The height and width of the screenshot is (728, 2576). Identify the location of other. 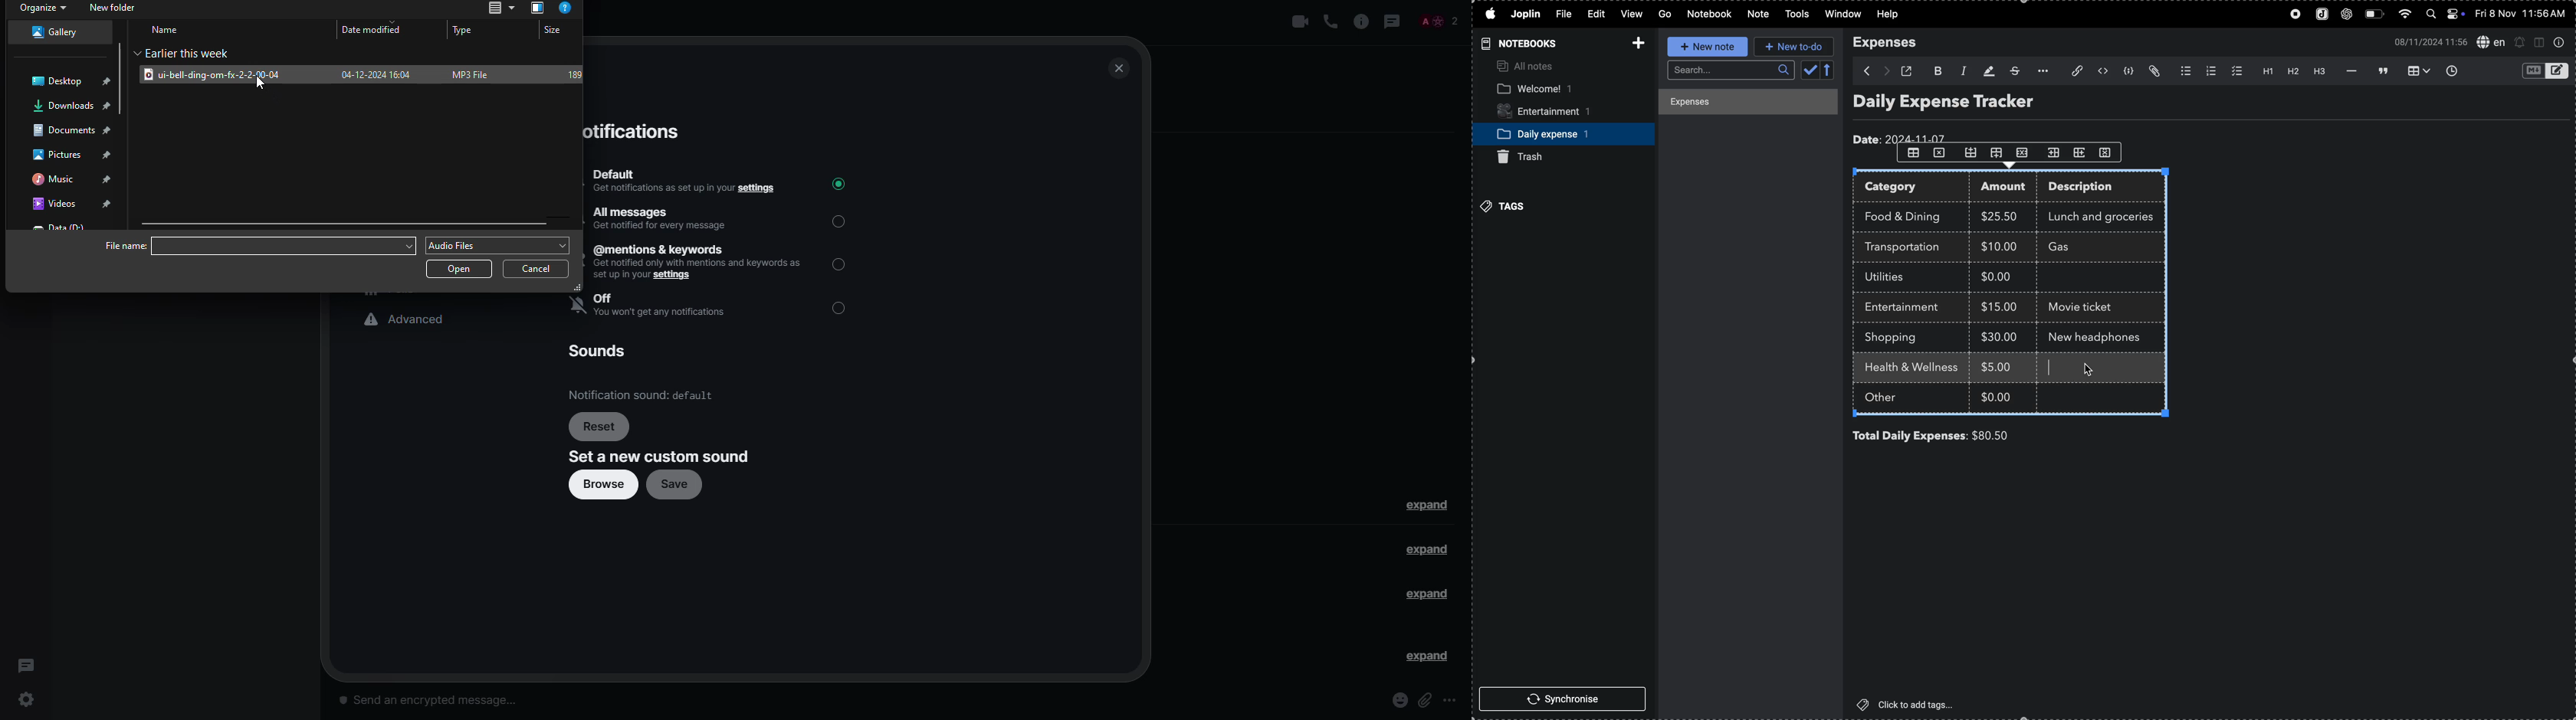
(1892, 399).